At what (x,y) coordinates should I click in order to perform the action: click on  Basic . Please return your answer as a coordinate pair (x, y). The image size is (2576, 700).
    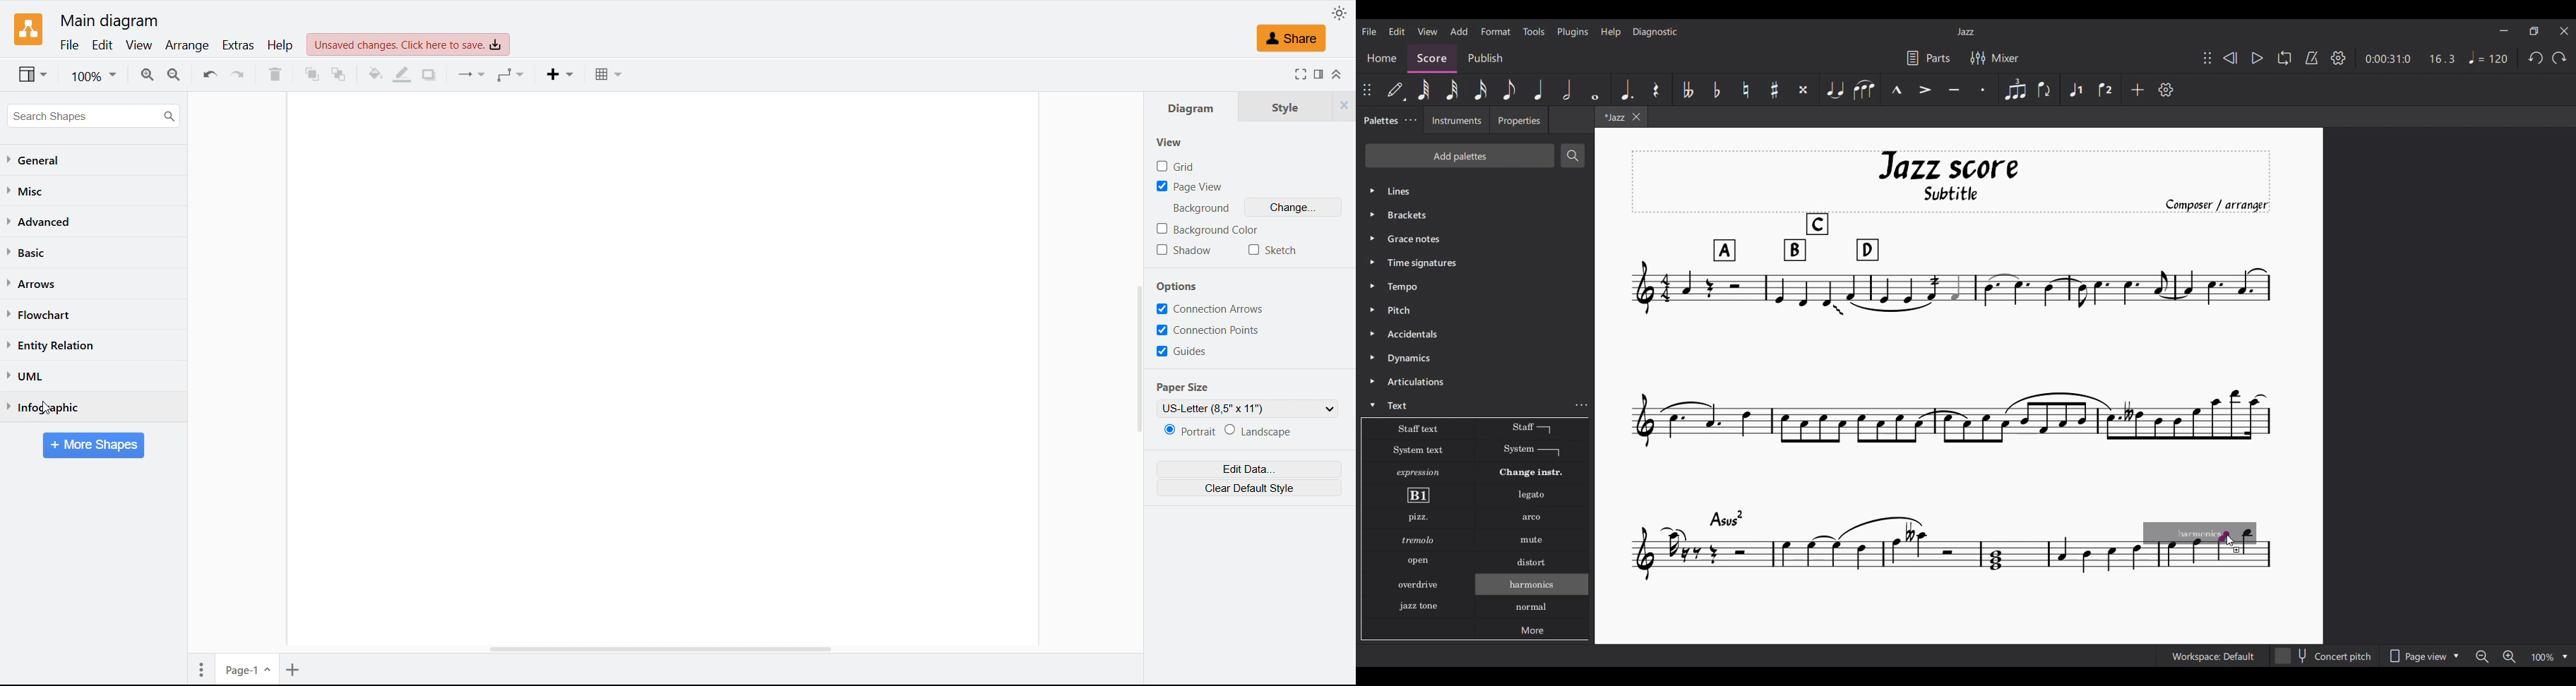
    Looking at the image, I should click on (29, 253).